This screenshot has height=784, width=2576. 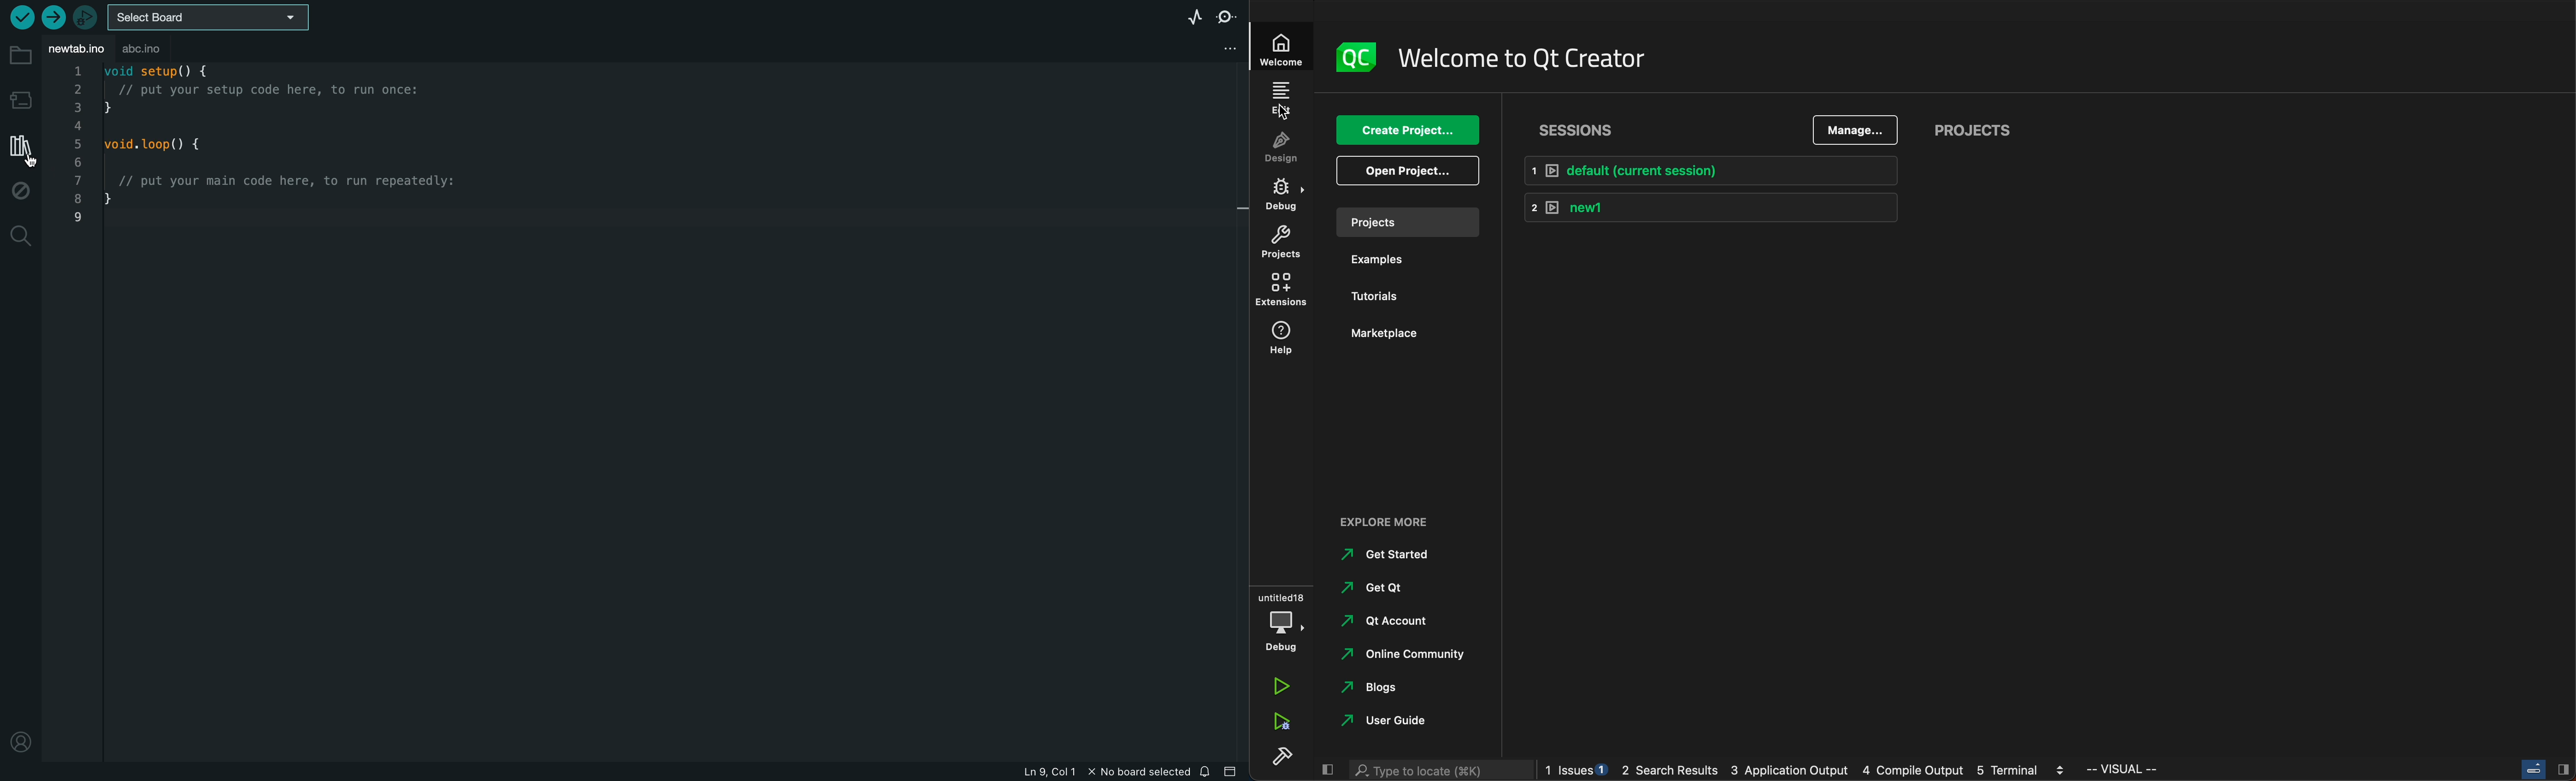 What do you see at coordinates (1282, 110) in the screenshot?
I see `cursor` at bounding box center [1282, 110].